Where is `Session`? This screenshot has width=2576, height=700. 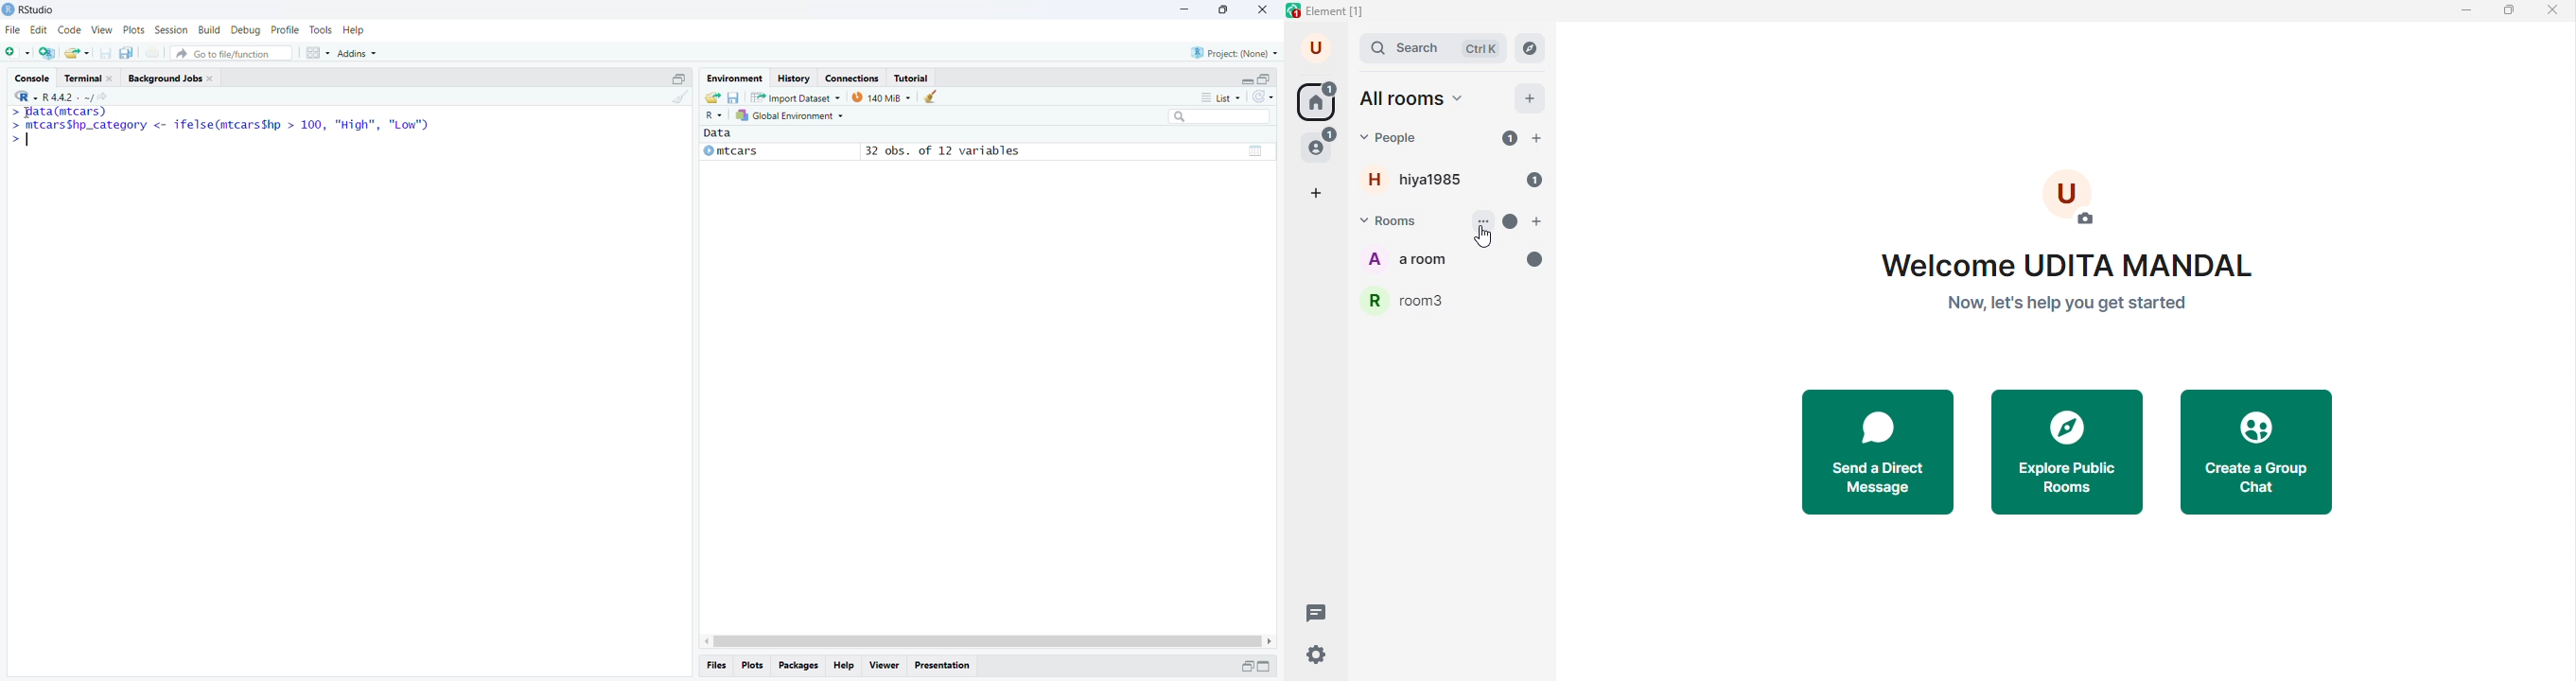
Session is located at coordinates (171, 31).